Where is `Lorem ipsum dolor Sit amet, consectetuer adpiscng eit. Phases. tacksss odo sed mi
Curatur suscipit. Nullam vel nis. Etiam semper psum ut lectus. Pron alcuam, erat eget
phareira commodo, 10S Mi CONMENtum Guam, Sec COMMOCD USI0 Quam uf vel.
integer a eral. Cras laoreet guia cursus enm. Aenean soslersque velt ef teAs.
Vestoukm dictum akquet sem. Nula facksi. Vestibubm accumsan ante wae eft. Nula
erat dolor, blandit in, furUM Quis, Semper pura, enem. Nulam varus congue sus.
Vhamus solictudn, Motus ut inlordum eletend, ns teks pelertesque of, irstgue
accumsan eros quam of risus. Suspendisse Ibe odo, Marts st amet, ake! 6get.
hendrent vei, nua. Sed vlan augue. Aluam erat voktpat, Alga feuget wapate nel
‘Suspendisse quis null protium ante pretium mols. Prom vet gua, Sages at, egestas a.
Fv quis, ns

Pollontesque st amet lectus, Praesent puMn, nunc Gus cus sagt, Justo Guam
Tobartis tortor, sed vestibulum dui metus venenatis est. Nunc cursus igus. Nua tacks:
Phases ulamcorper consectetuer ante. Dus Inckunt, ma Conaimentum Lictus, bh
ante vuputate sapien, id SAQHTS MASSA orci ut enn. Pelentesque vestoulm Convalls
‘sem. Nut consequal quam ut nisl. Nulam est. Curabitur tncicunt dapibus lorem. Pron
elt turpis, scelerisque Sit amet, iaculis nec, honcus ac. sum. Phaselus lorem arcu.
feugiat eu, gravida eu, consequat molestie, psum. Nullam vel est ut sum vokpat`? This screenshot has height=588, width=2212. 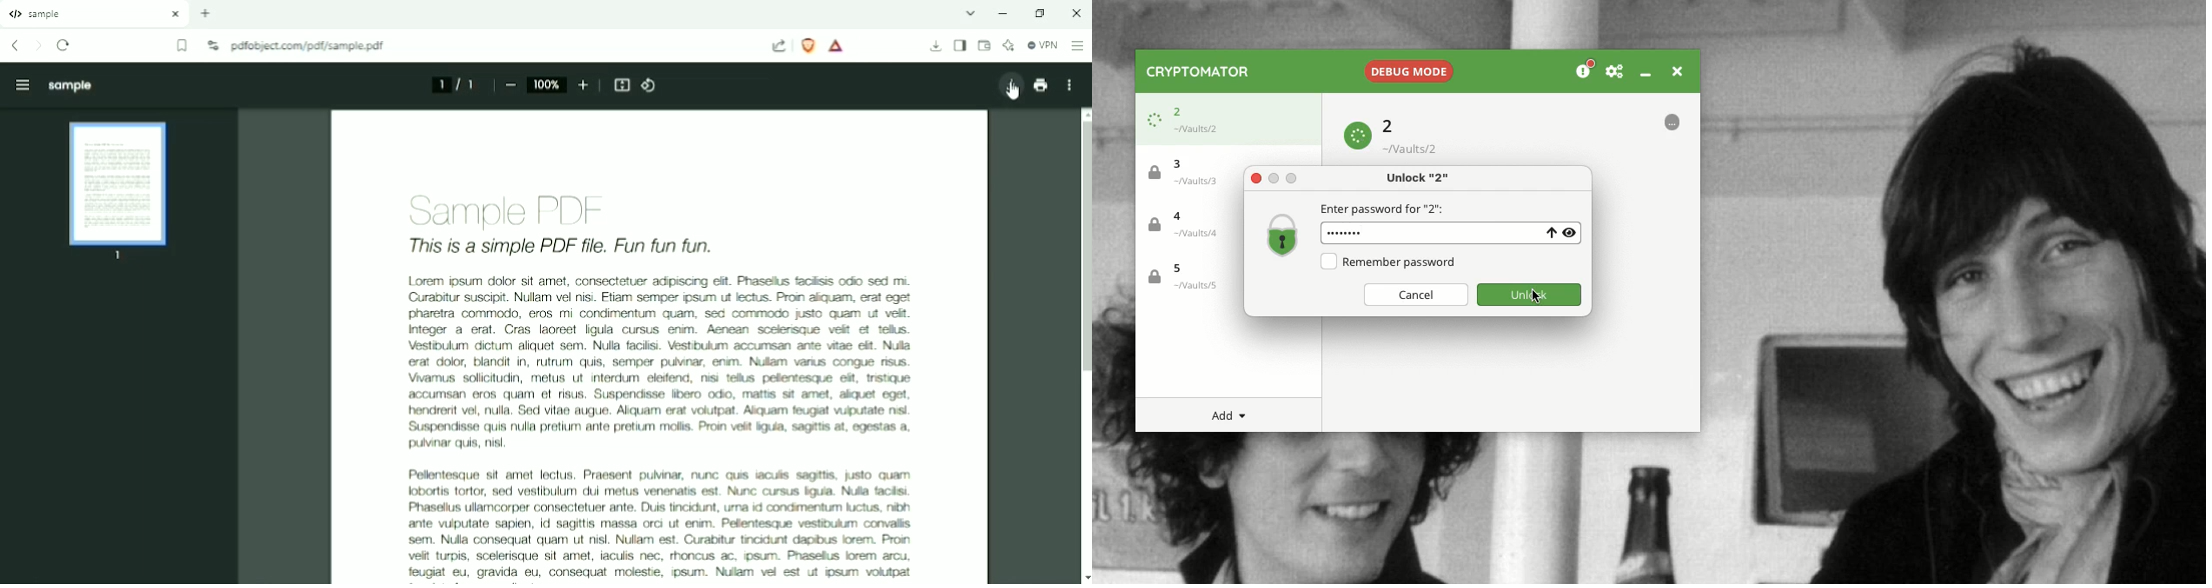
Lorem ipsum dolor Sit amet, consectetuer adpiscng eit. Phases. tacksss odo sed mi
Curatur suscipit. Nullam vel nis. Etiam semper psum ut lectus. Pron alcuam, erat eget
phareira commodo, 10S Mi CONMENtum Guam, Sec COMMOCD USI0 Quam uf vel.
integer a eral. Cras laoreet guia cursus enm. Aenean soslersque velt ef teAs.
Vestoukm dictum akquet sem. Nula facksi. Vestibubm accumsan ante wae eft. Nula
erat dolor, blandit in, furUM Quis, Semper pura, enem. Nulam varus congue sus.
Vhamus solictudn, Motus ut inlordum eletend, ns teks pelertesque of, irstgue
accumsan eros quam of risus. Suspendisse Ibe odo, Marts st amet, ake! 6get.
hendrent vei, nua. Sed vlan augue. Aluam erat voktpat, Alga feuget wapate nel
‘Suspendisse quis null protium ante pretium mols. Prom vet gua, Sages at, egestas a.
Fv quis, ns

Pollontesque st amet lectus, Praesent puMn, nunc Gus cus sagt, Justo Guam
Tobartis tortor, sed vestibulum dui metus venenatis est. Nunc cursus igus. Nua tacks:
Phases ulamcorper consectetuer ante. Dus Inckunt, ma Conaimentum Lictus, bh
ante vuputate sapien, id SAQHTS MASSA orci ut enn. Pelentesque vestoulm Convalls
‘sem. Nut consequal quam ut nisl. Nulam est. Curabitur tncicunt dapibus lorem. Pron
elt turpis, scelerisque Sit amet, iaculis nec, honcus ac. sum. Phaselus lorem arcu.
feugiat eu, gravida eu, consequat molestie, psum. Nullam vel est ut sum vokpat is located at coordinates (655, 425).